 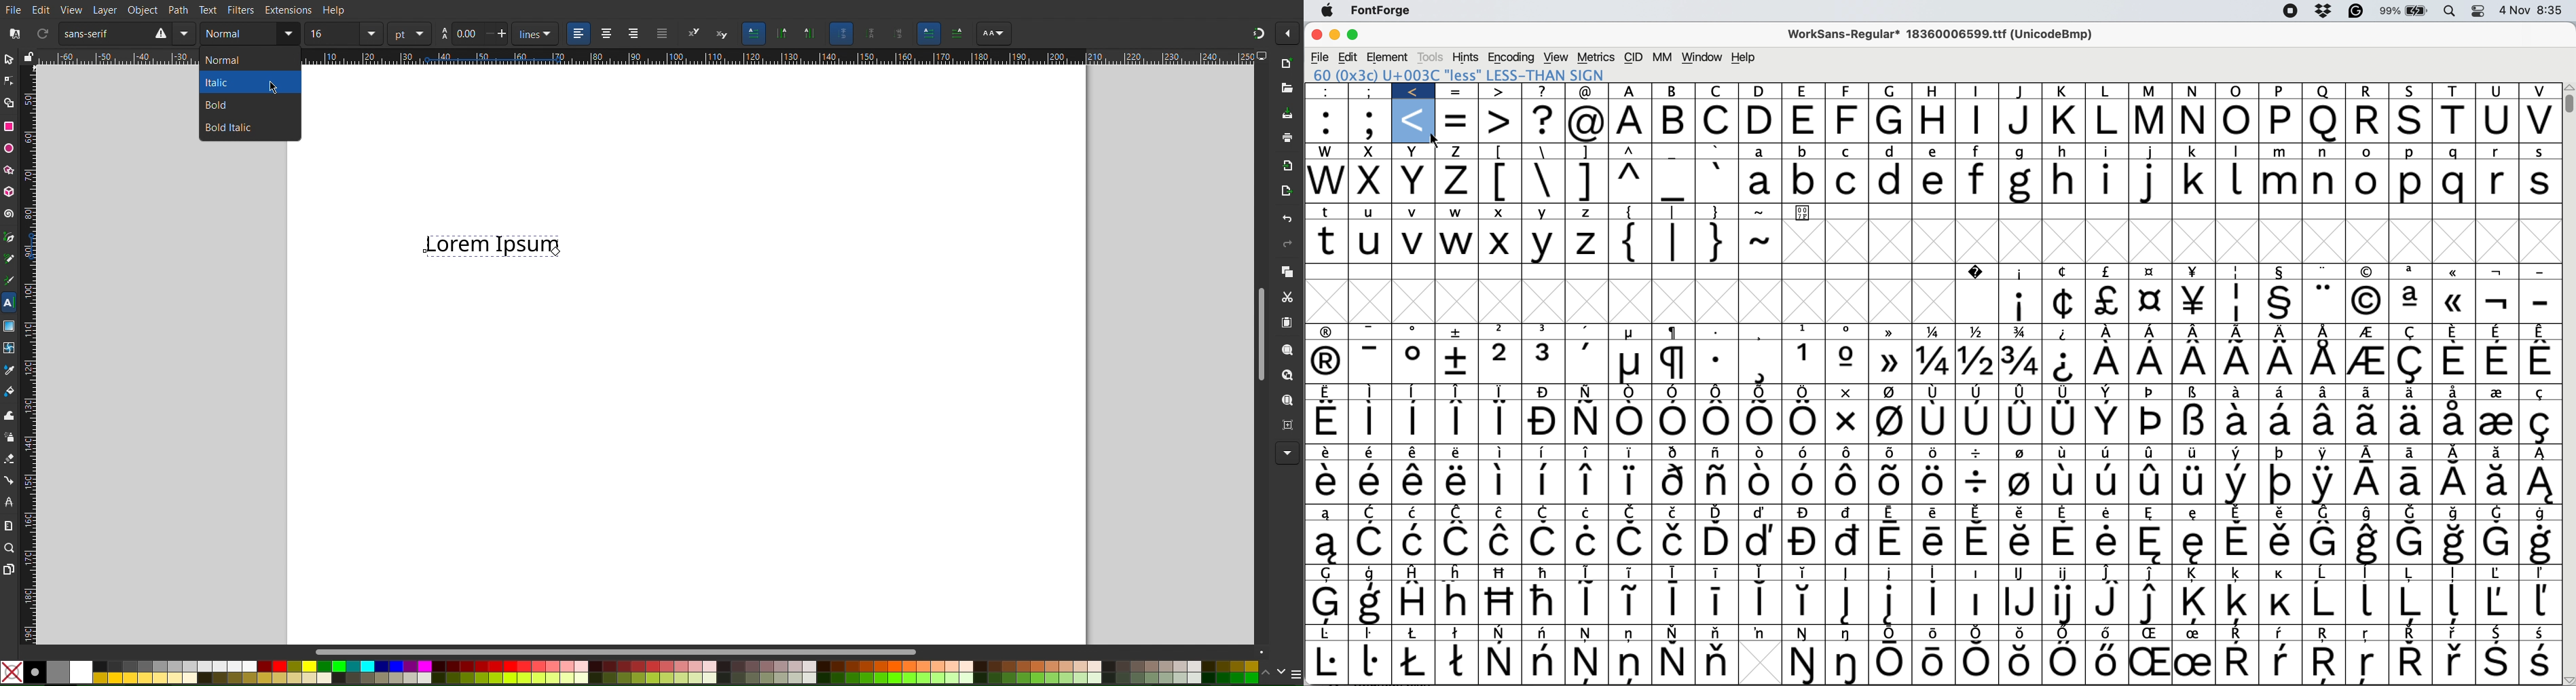 What do you see at coordinates (208, 10) in the screenshot?
I see `Text` at bounding box center [208, 10].